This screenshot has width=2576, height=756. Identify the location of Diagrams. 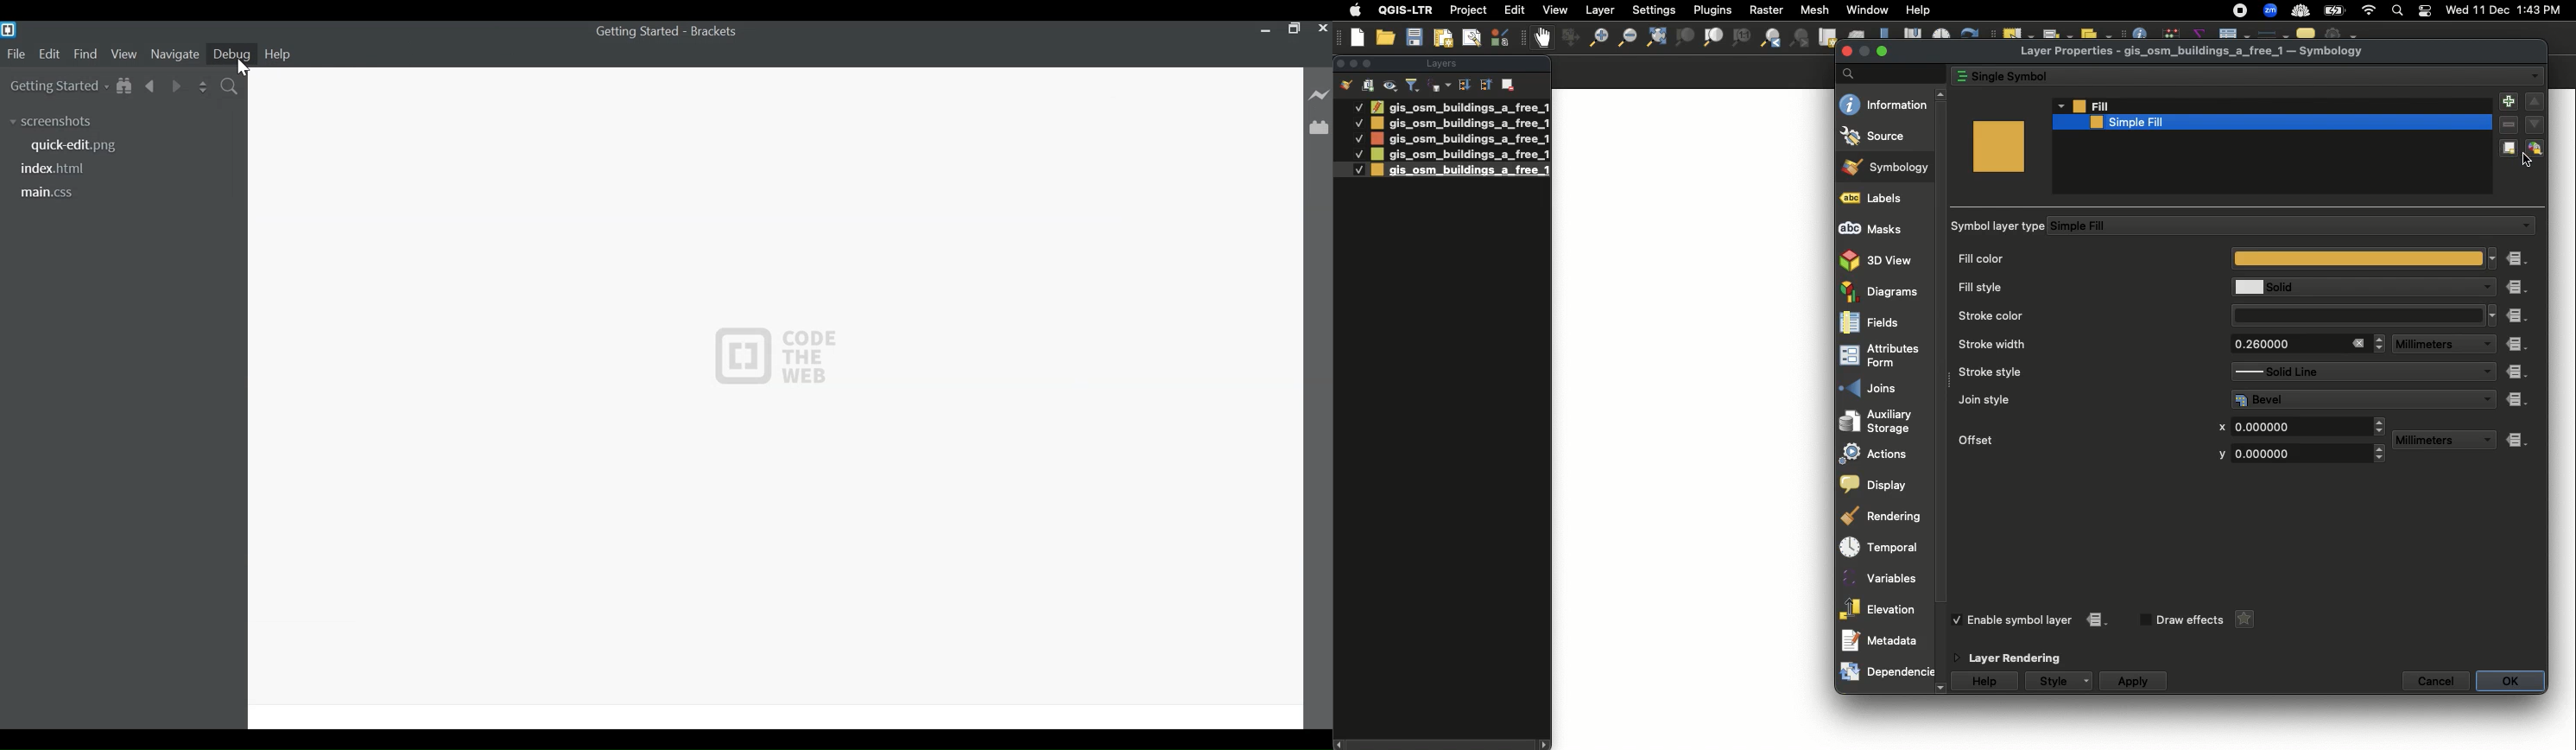
(1884, 291).